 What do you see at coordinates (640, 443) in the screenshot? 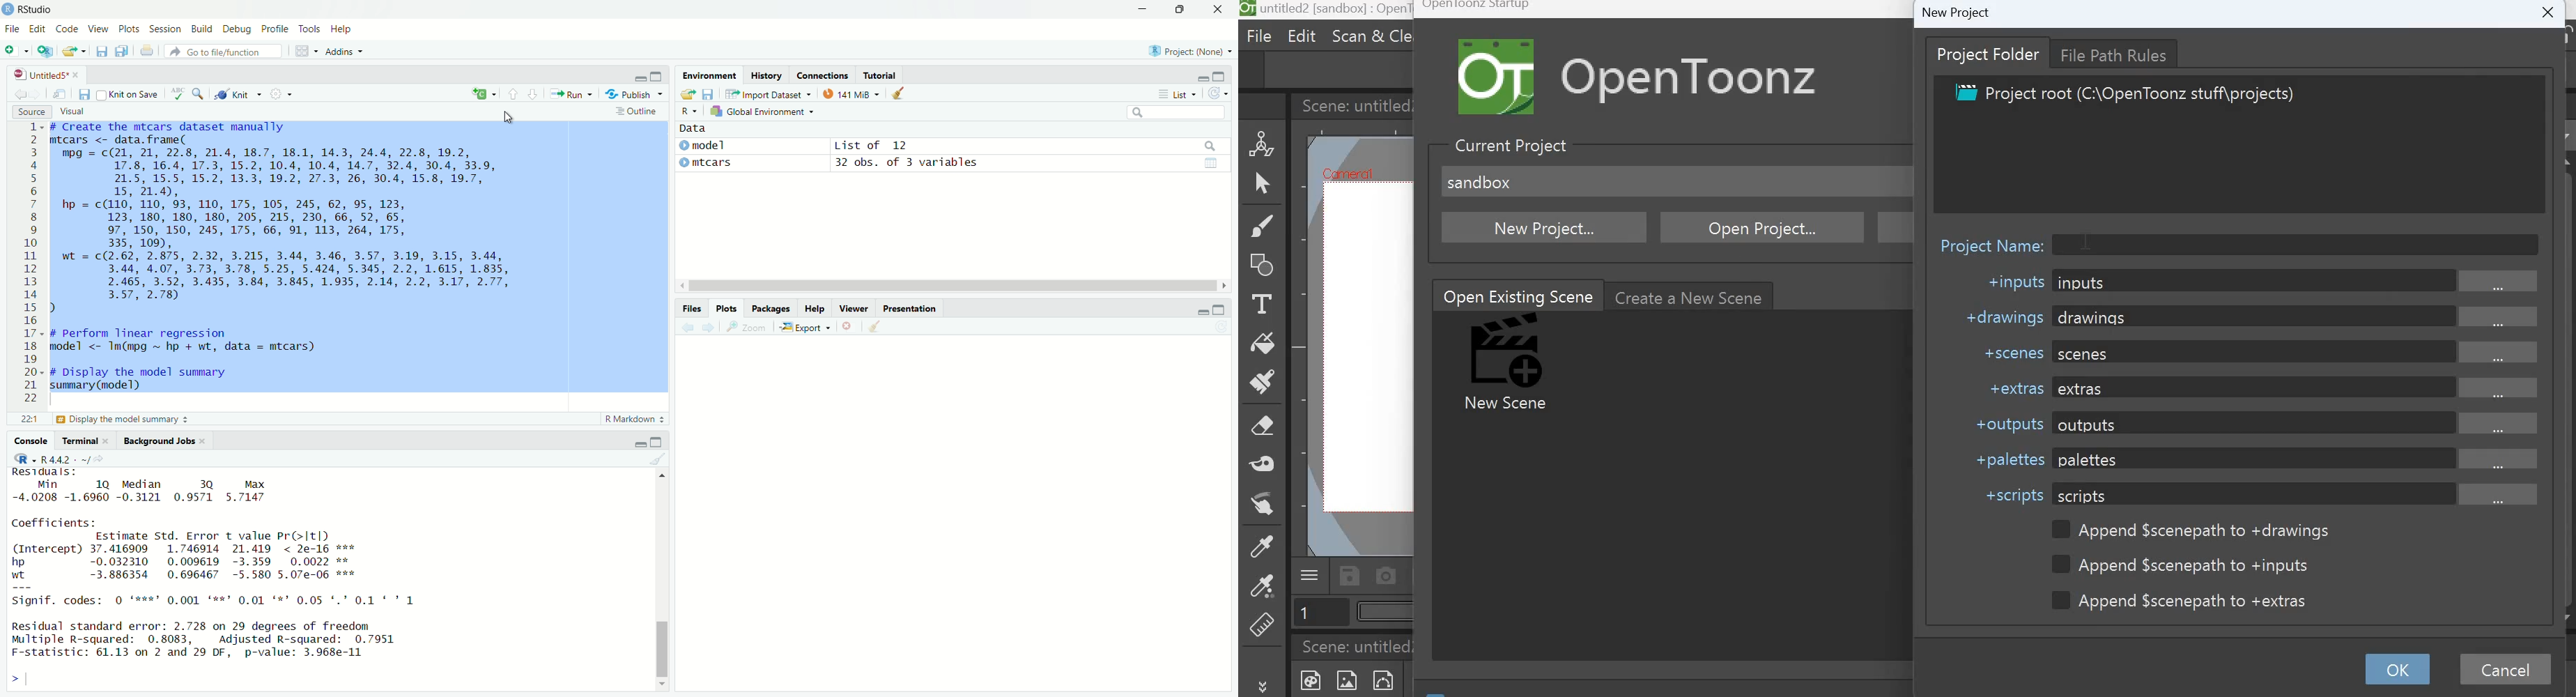
I see `minimize` at bounding box center [640, 443].